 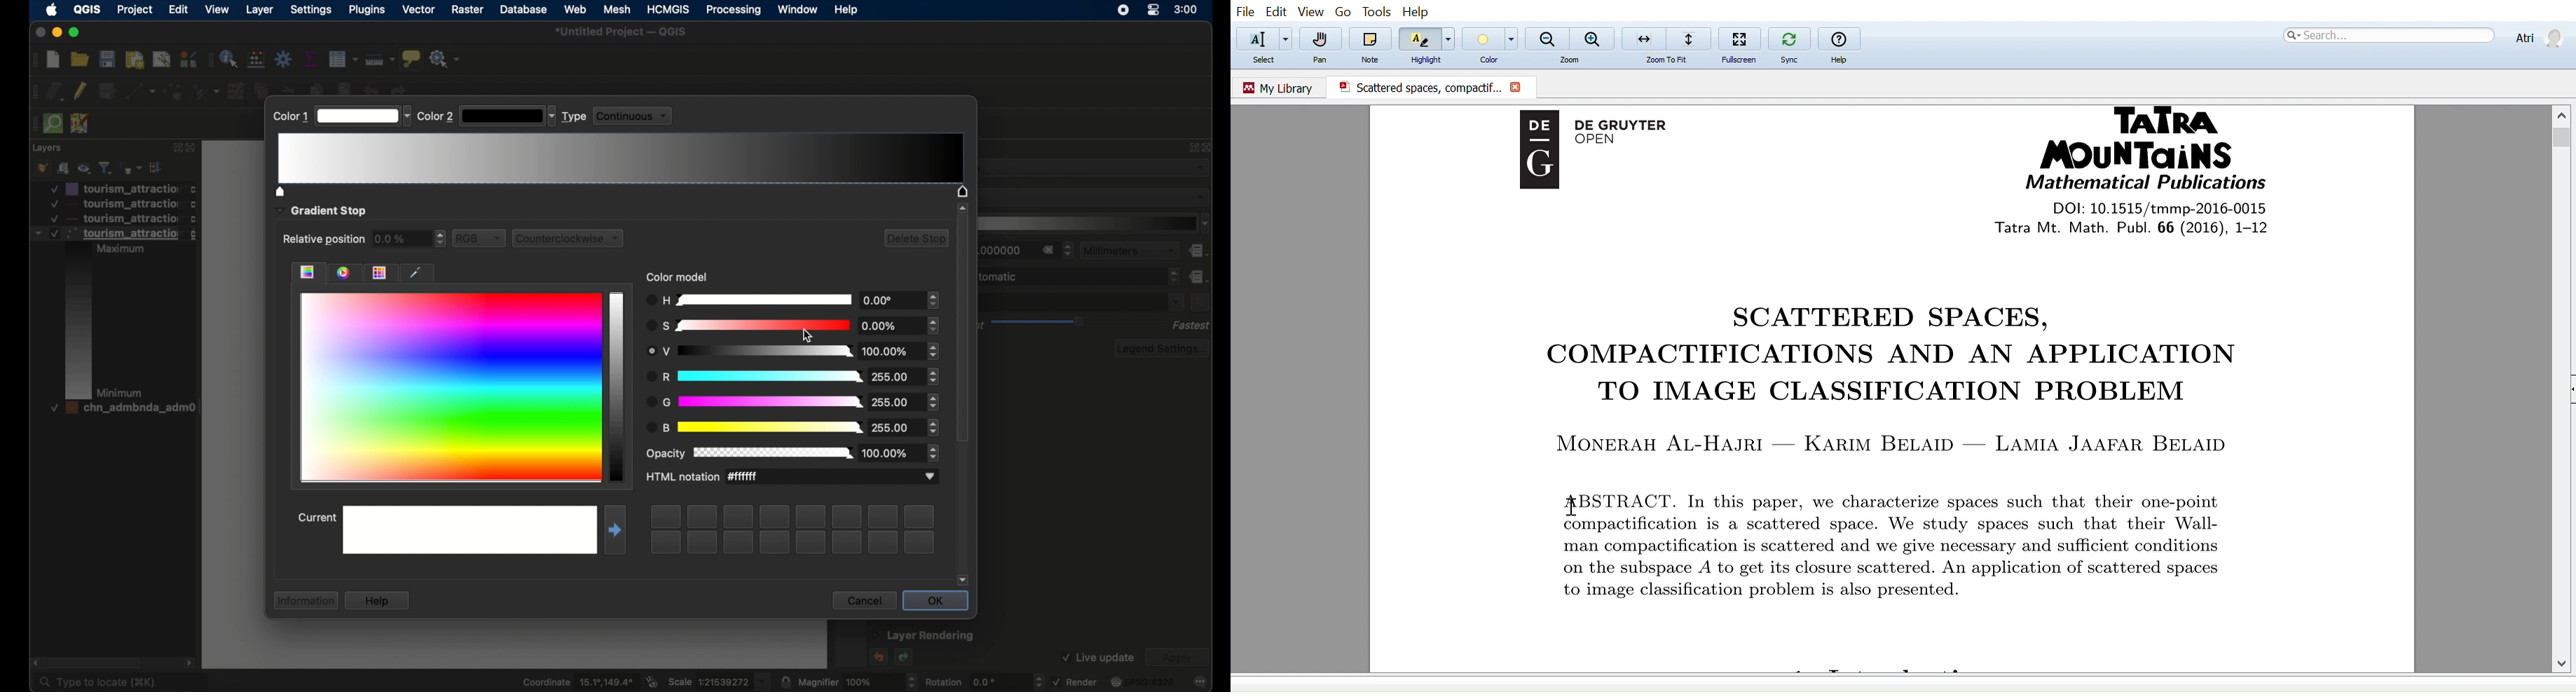 I want to click on cursor, so click(x=803, y=334).